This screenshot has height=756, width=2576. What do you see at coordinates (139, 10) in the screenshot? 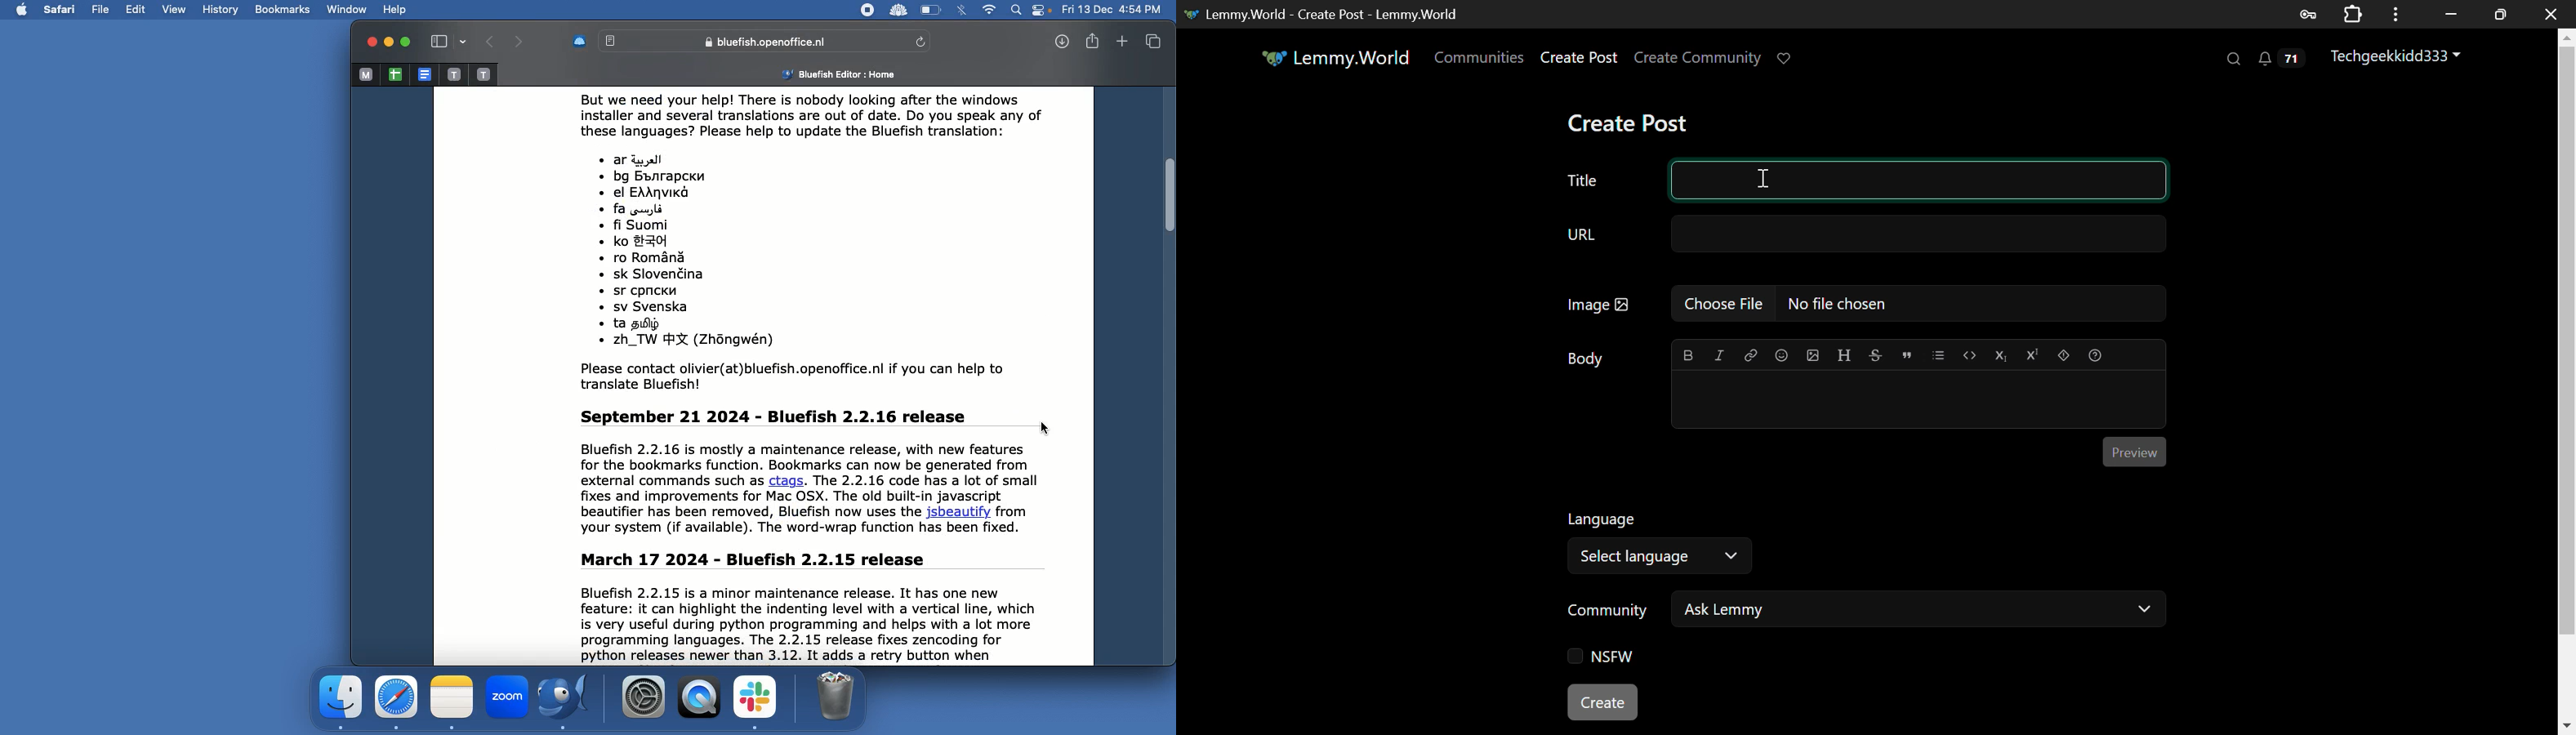
I see `Edit` at bounding box center [139, 10].